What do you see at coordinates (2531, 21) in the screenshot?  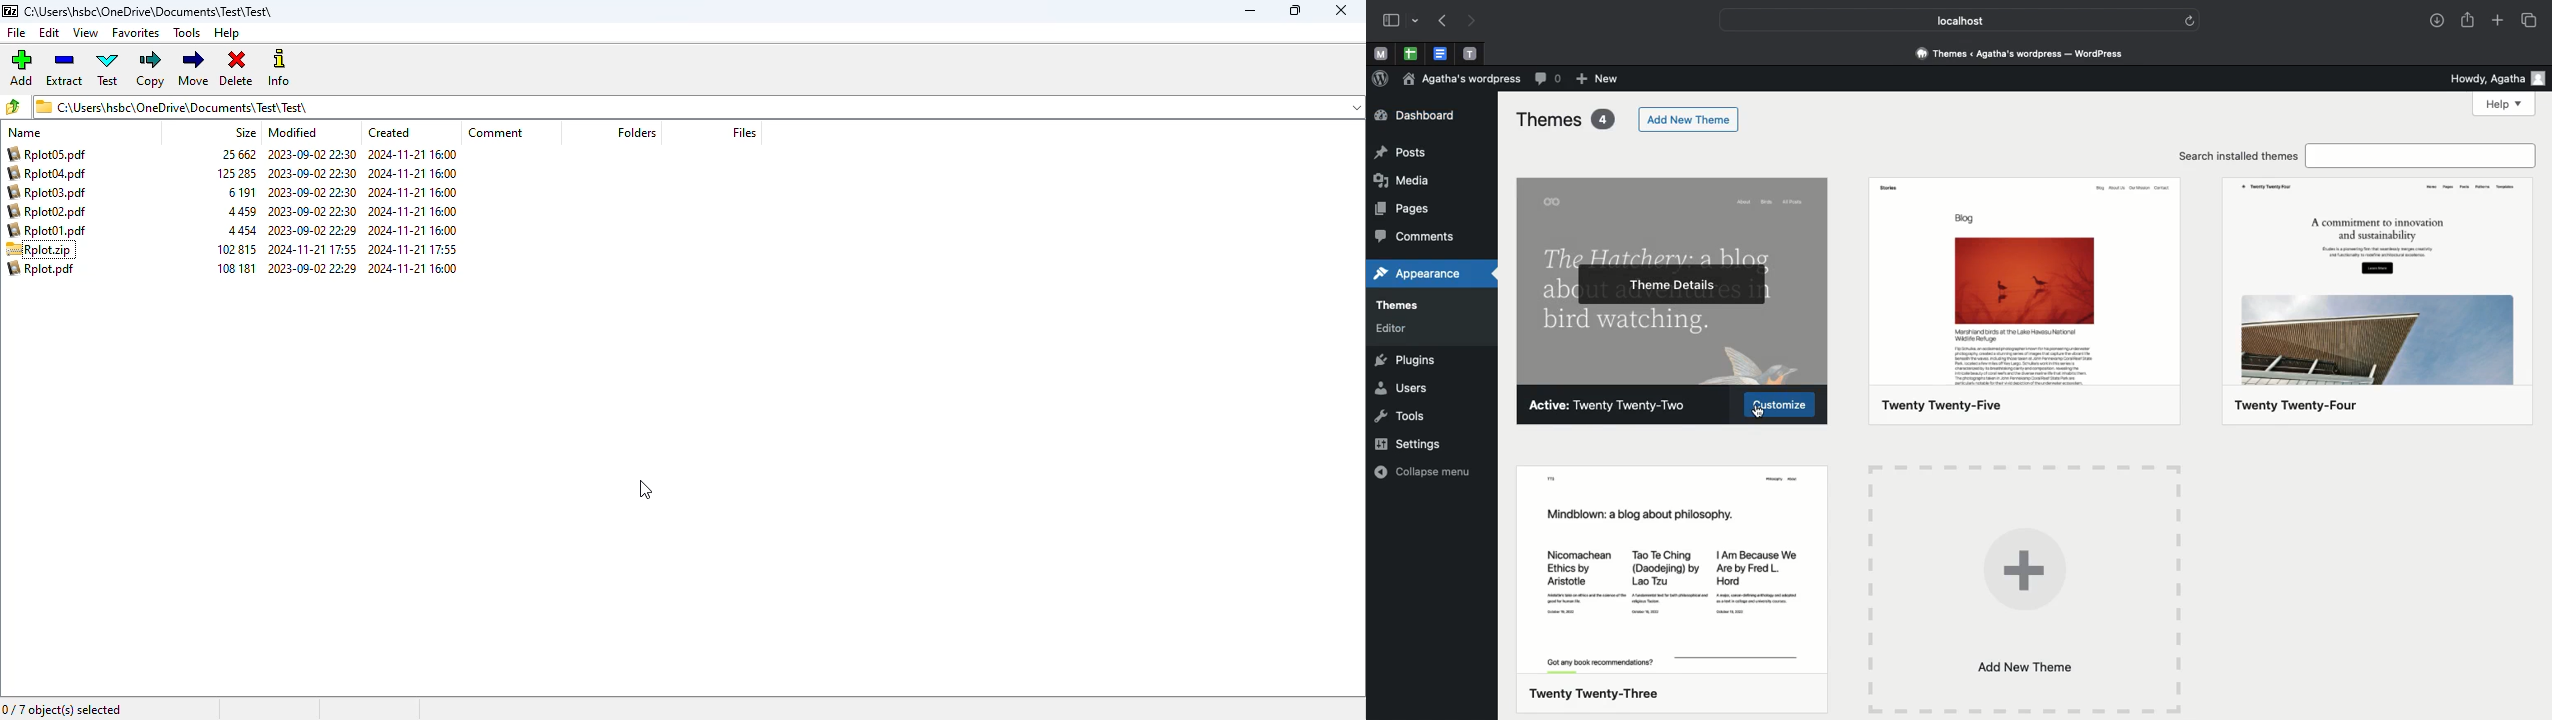 I see `Tabs` at bounding box center [2531, 21].